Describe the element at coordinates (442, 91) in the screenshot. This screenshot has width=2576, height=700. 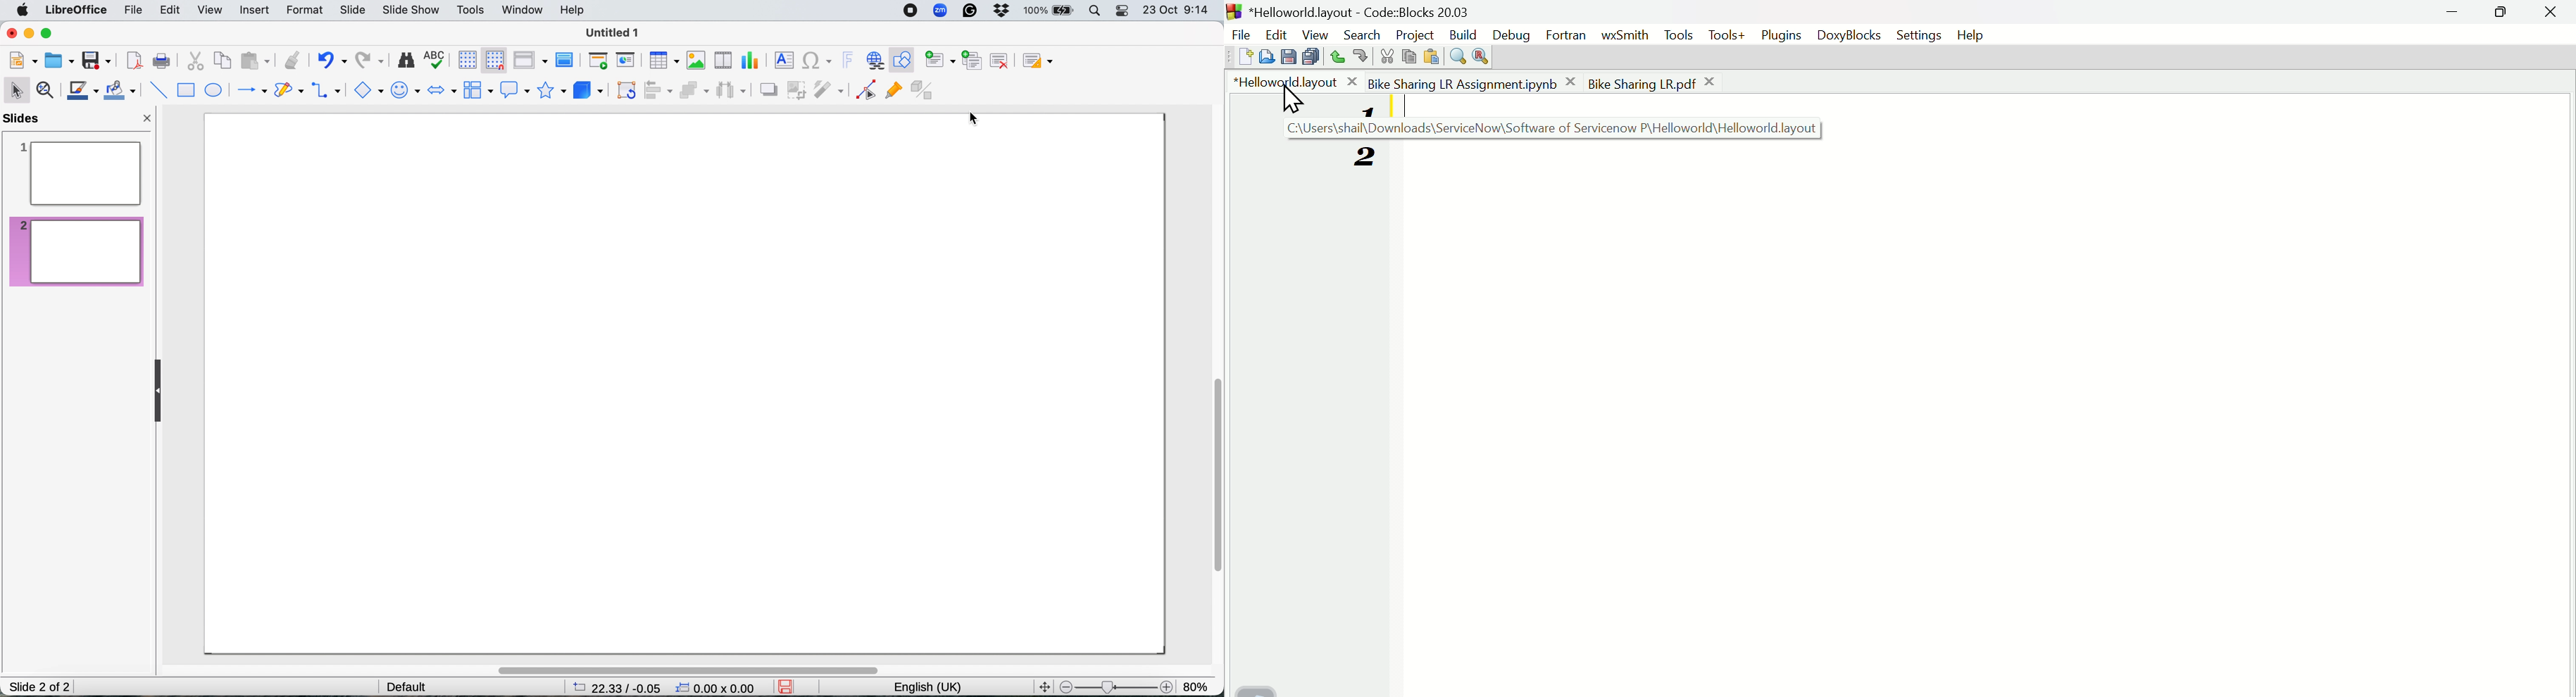
I see `block arrows` at that location.